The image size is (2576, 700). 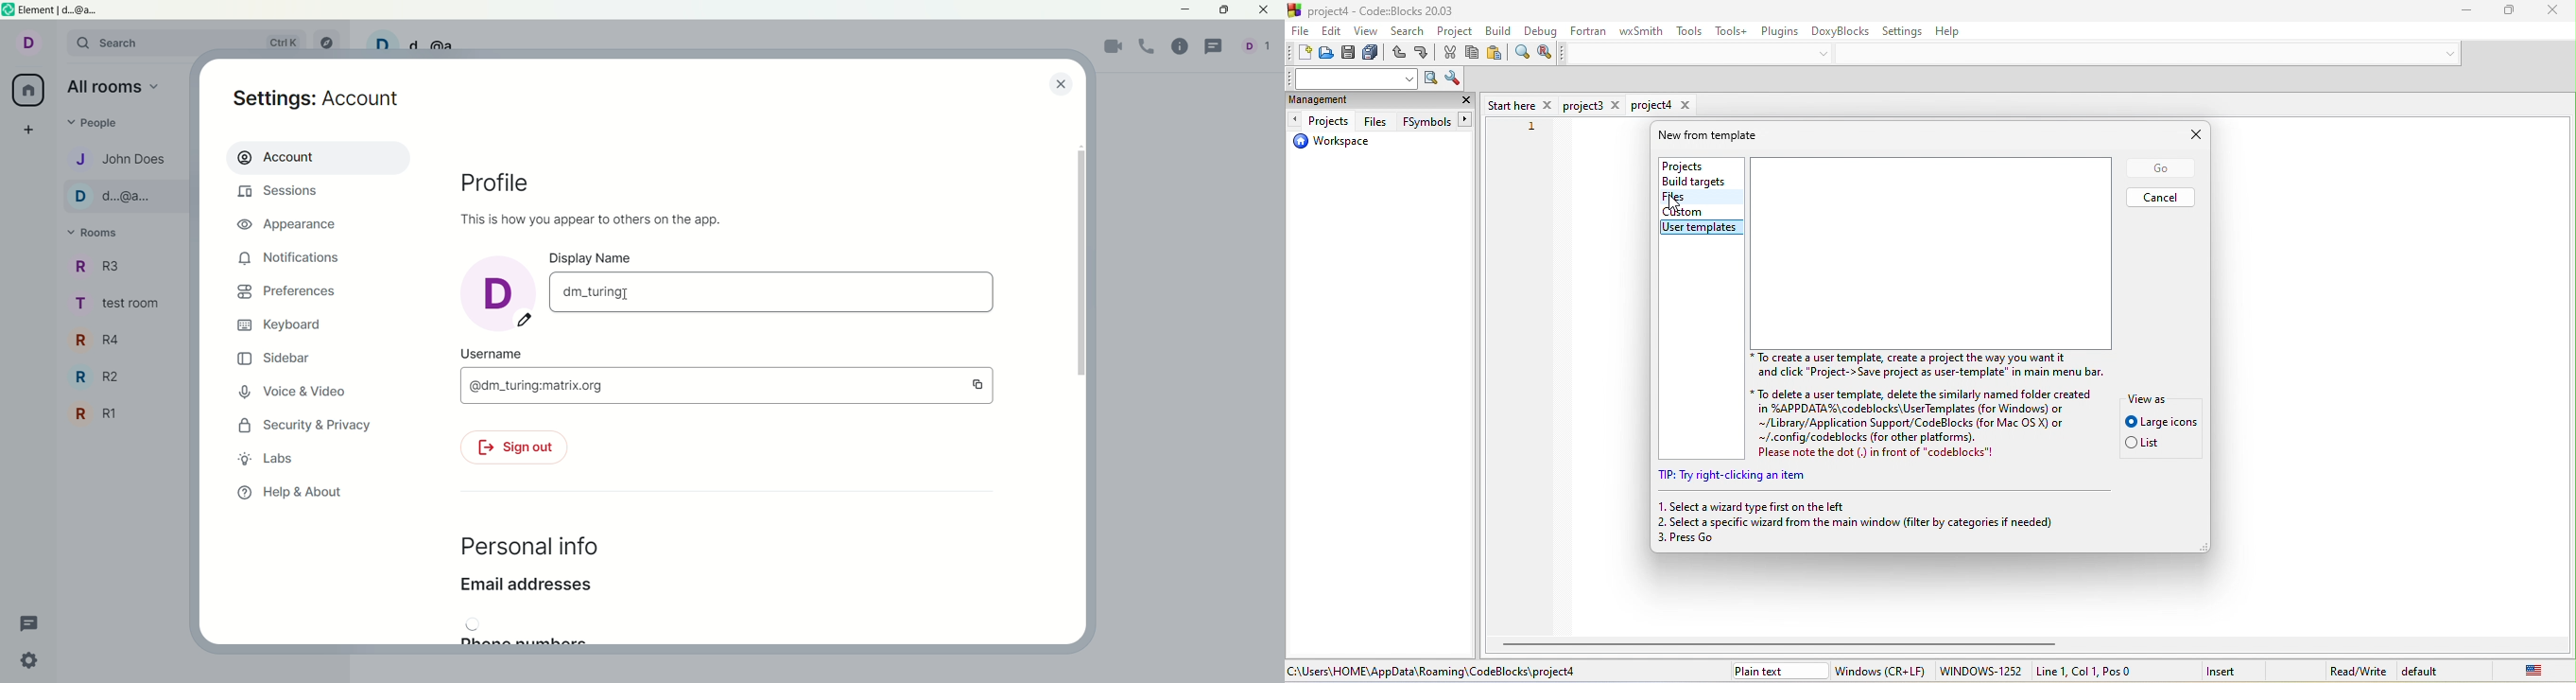 I want to click on run search, so click(x=1430, y=79).